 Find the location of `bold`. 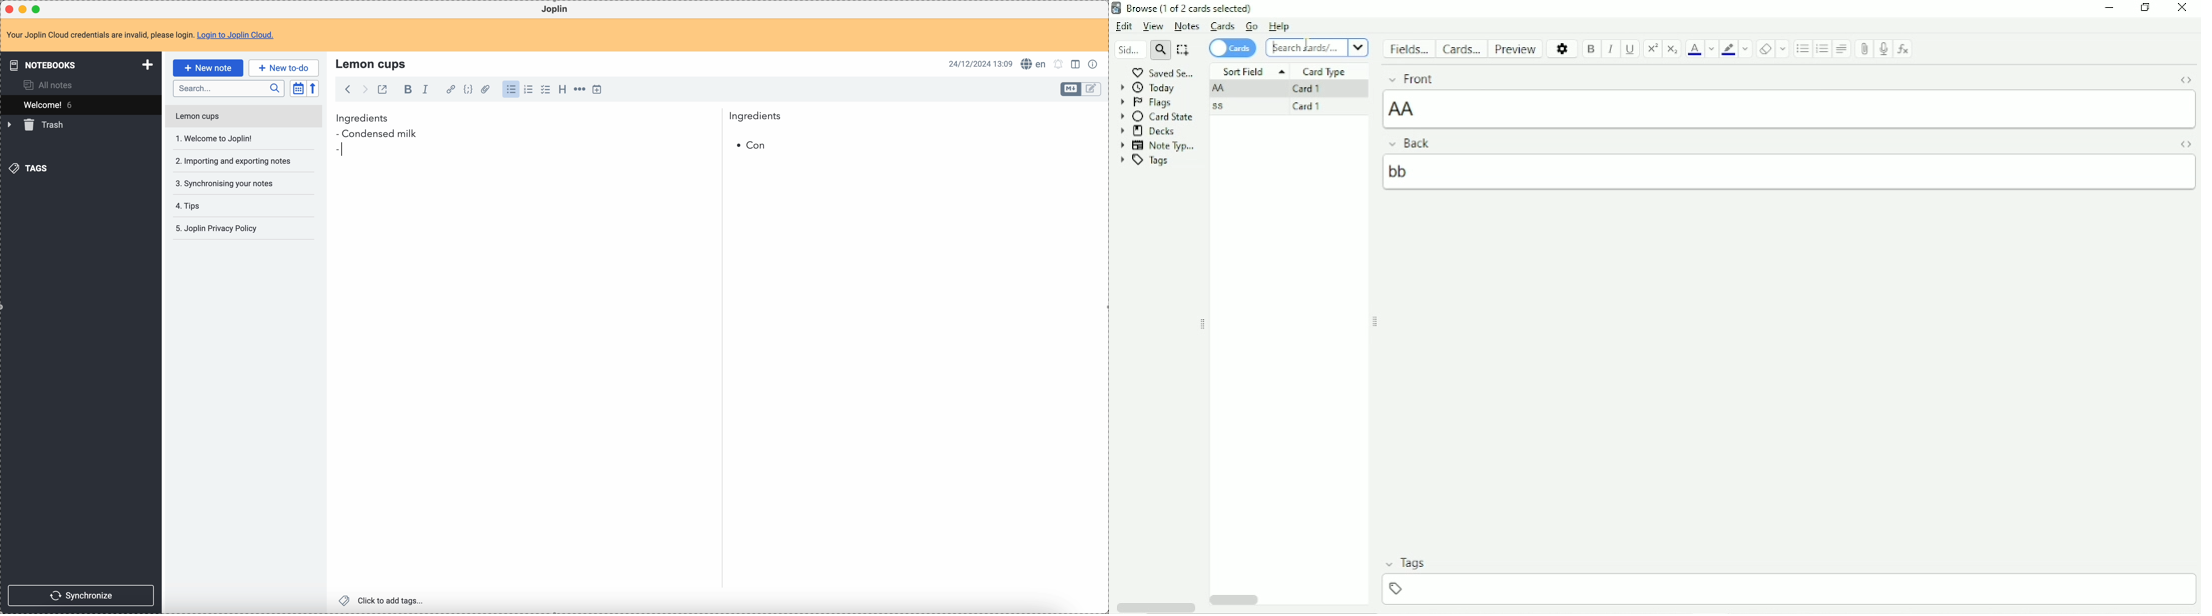

bold is located at coordinates (406, 90).